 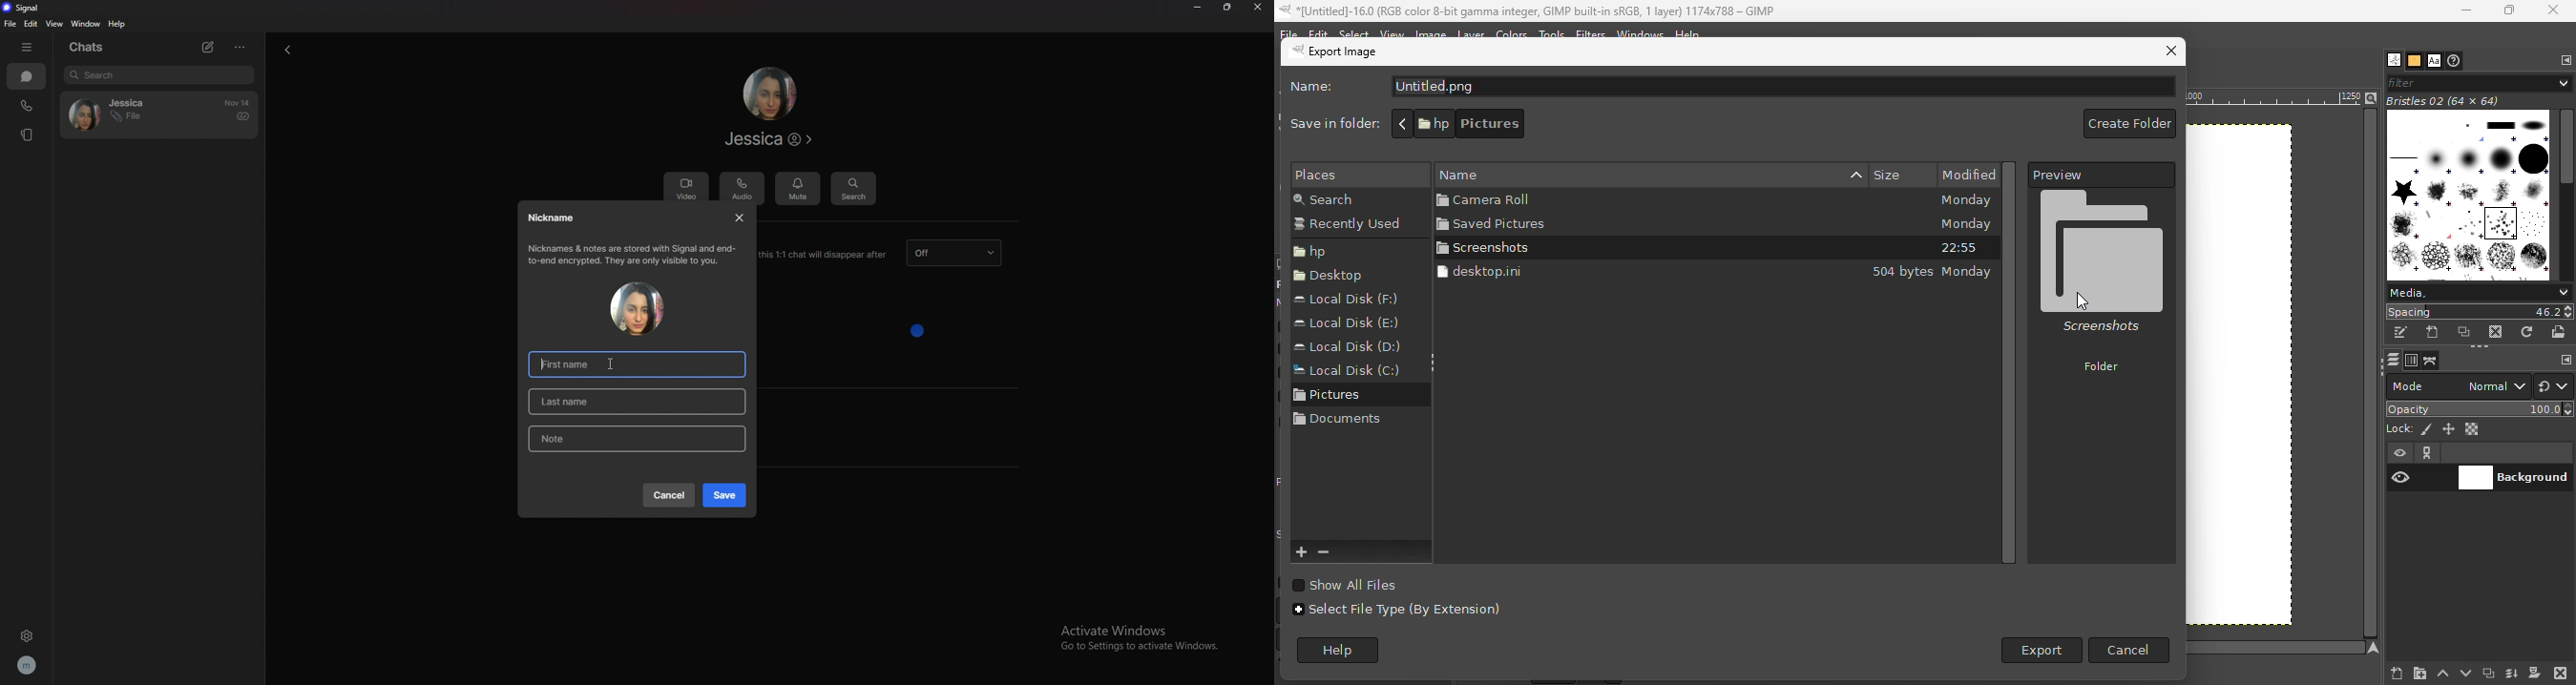 What do you see at coordinates (2510, 11) in the screenshot?
I see `Maximize` at bounding box center [2510, 11].